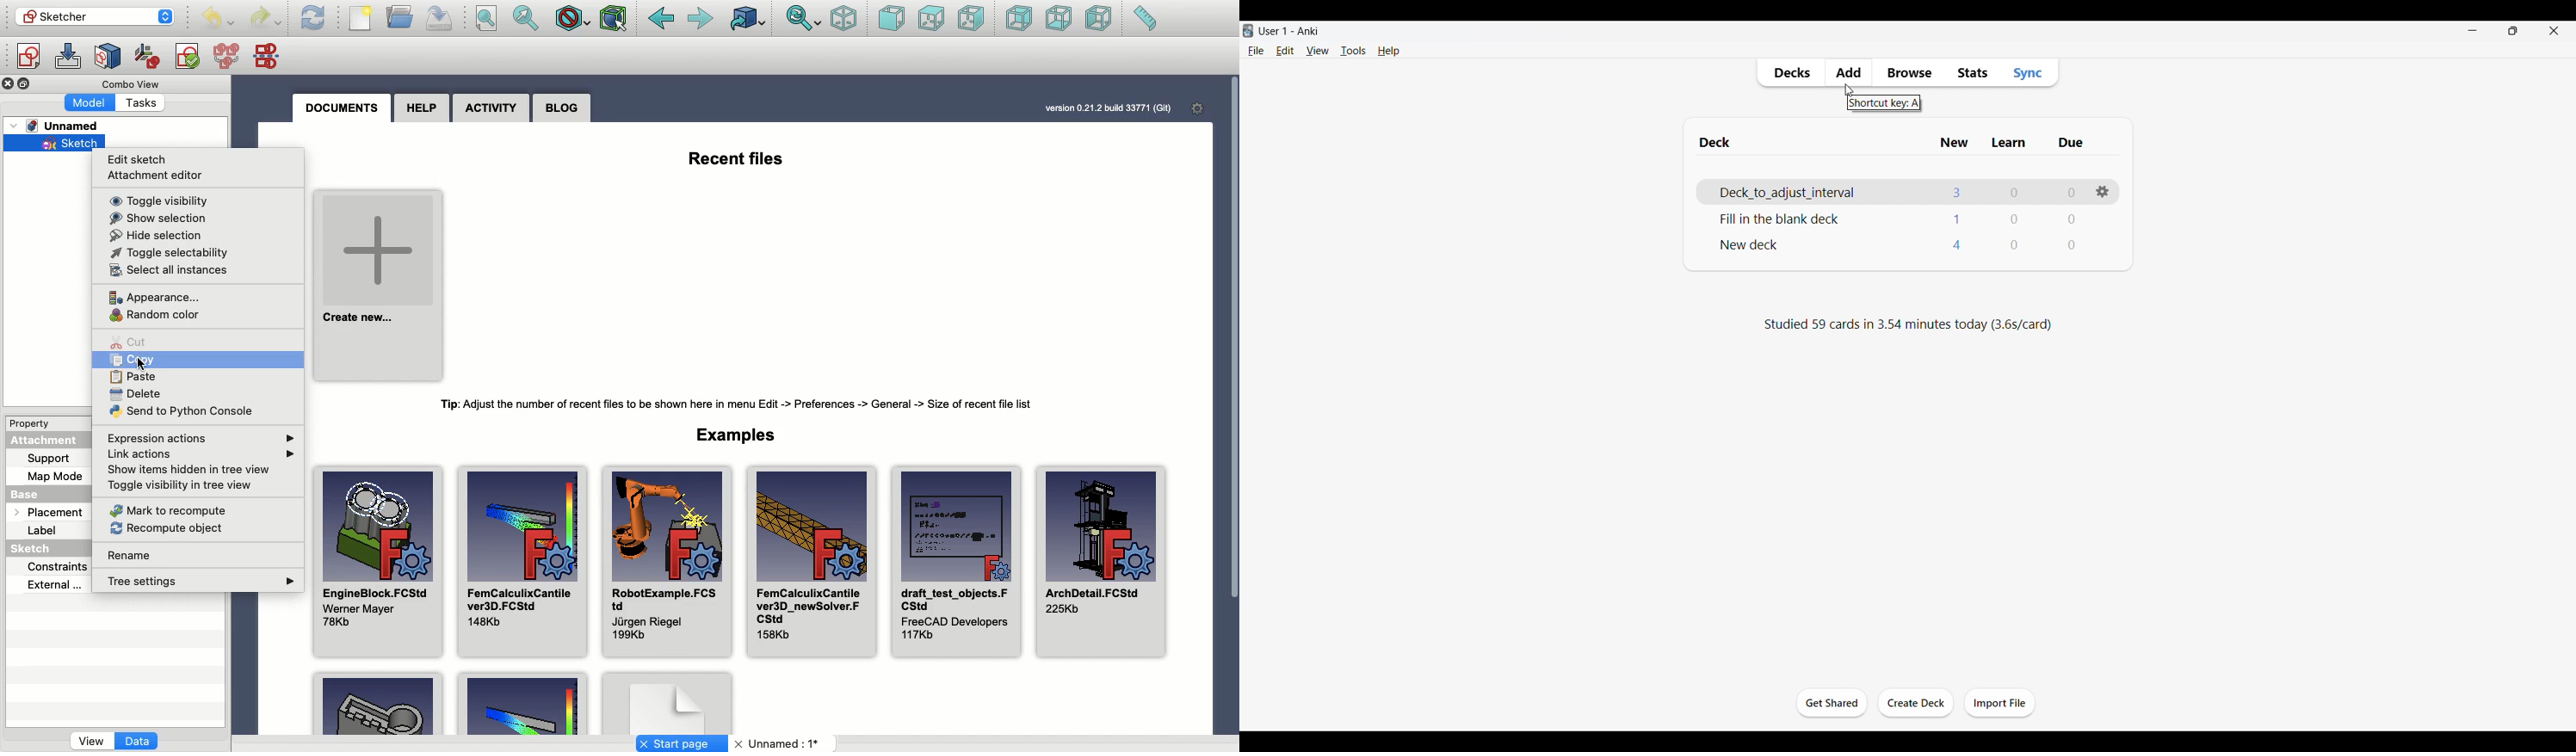  What do you see at coordinates (139, 743) in the screenshot?
I see `Data` at bounding box center [139, 743].